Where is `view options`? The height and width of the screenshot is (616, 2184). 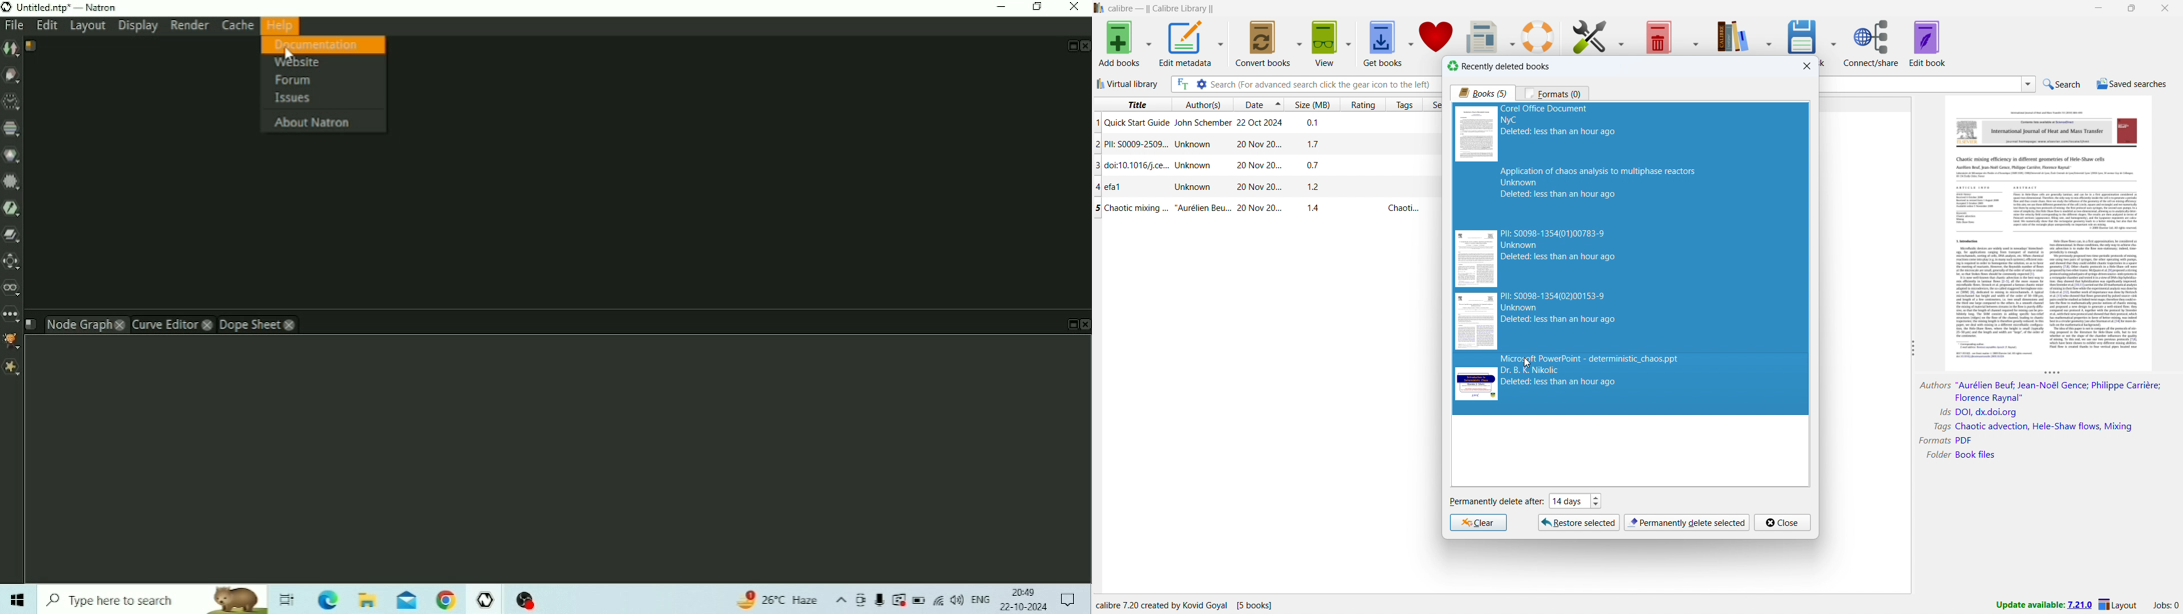
view options is located at coordinates (1348, 43).